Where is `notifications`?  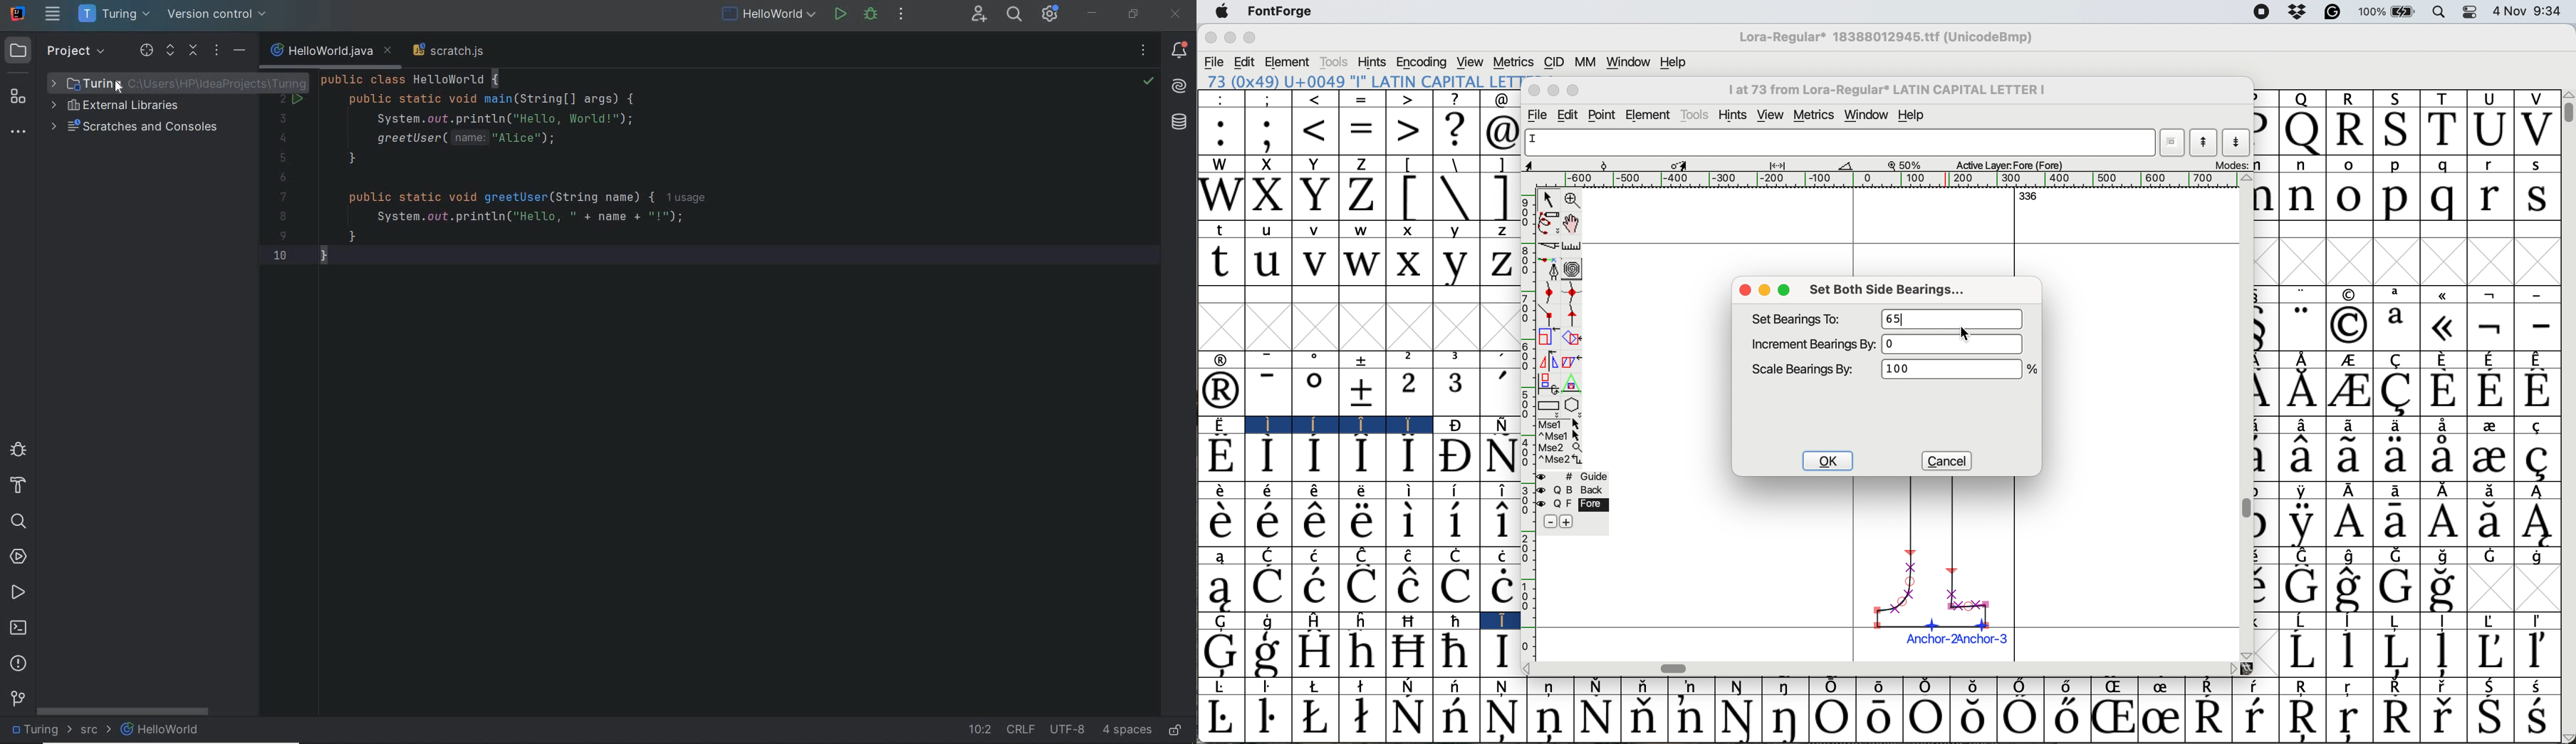 notifications is located at coordinates (1179, 50).